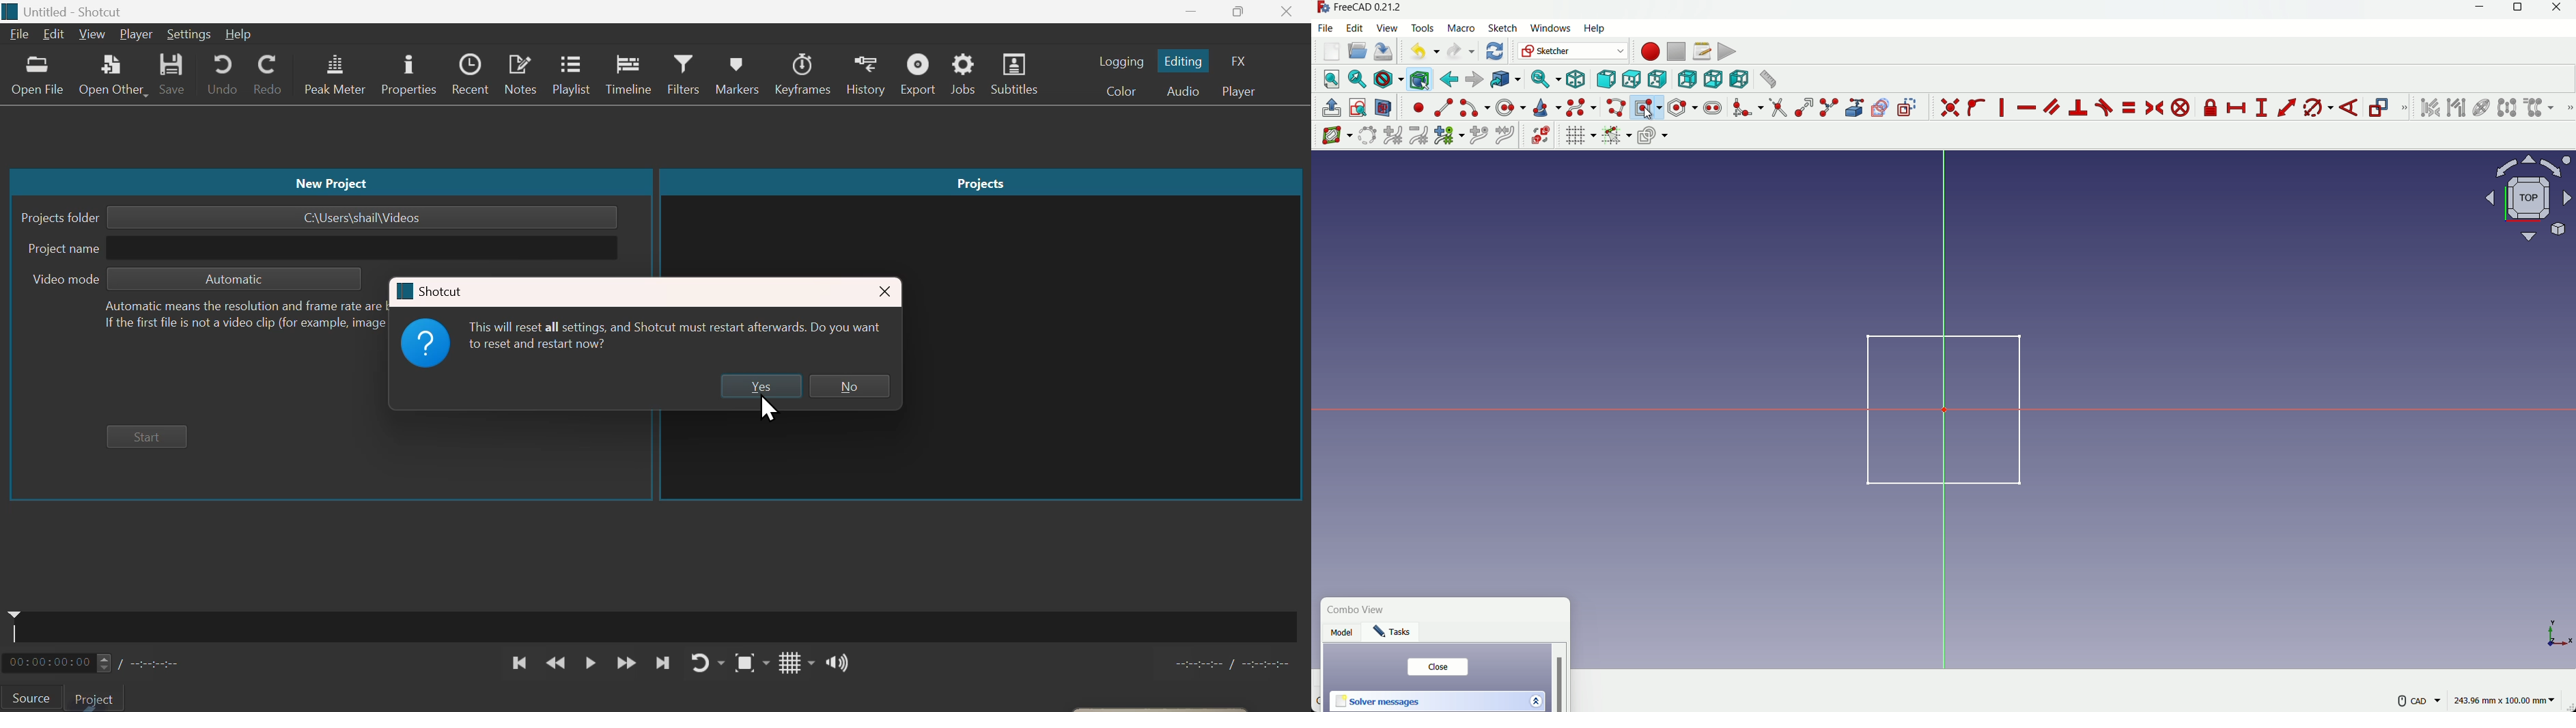 The image size is (2576, 728). I want to click on forward, so click(1474, 80).